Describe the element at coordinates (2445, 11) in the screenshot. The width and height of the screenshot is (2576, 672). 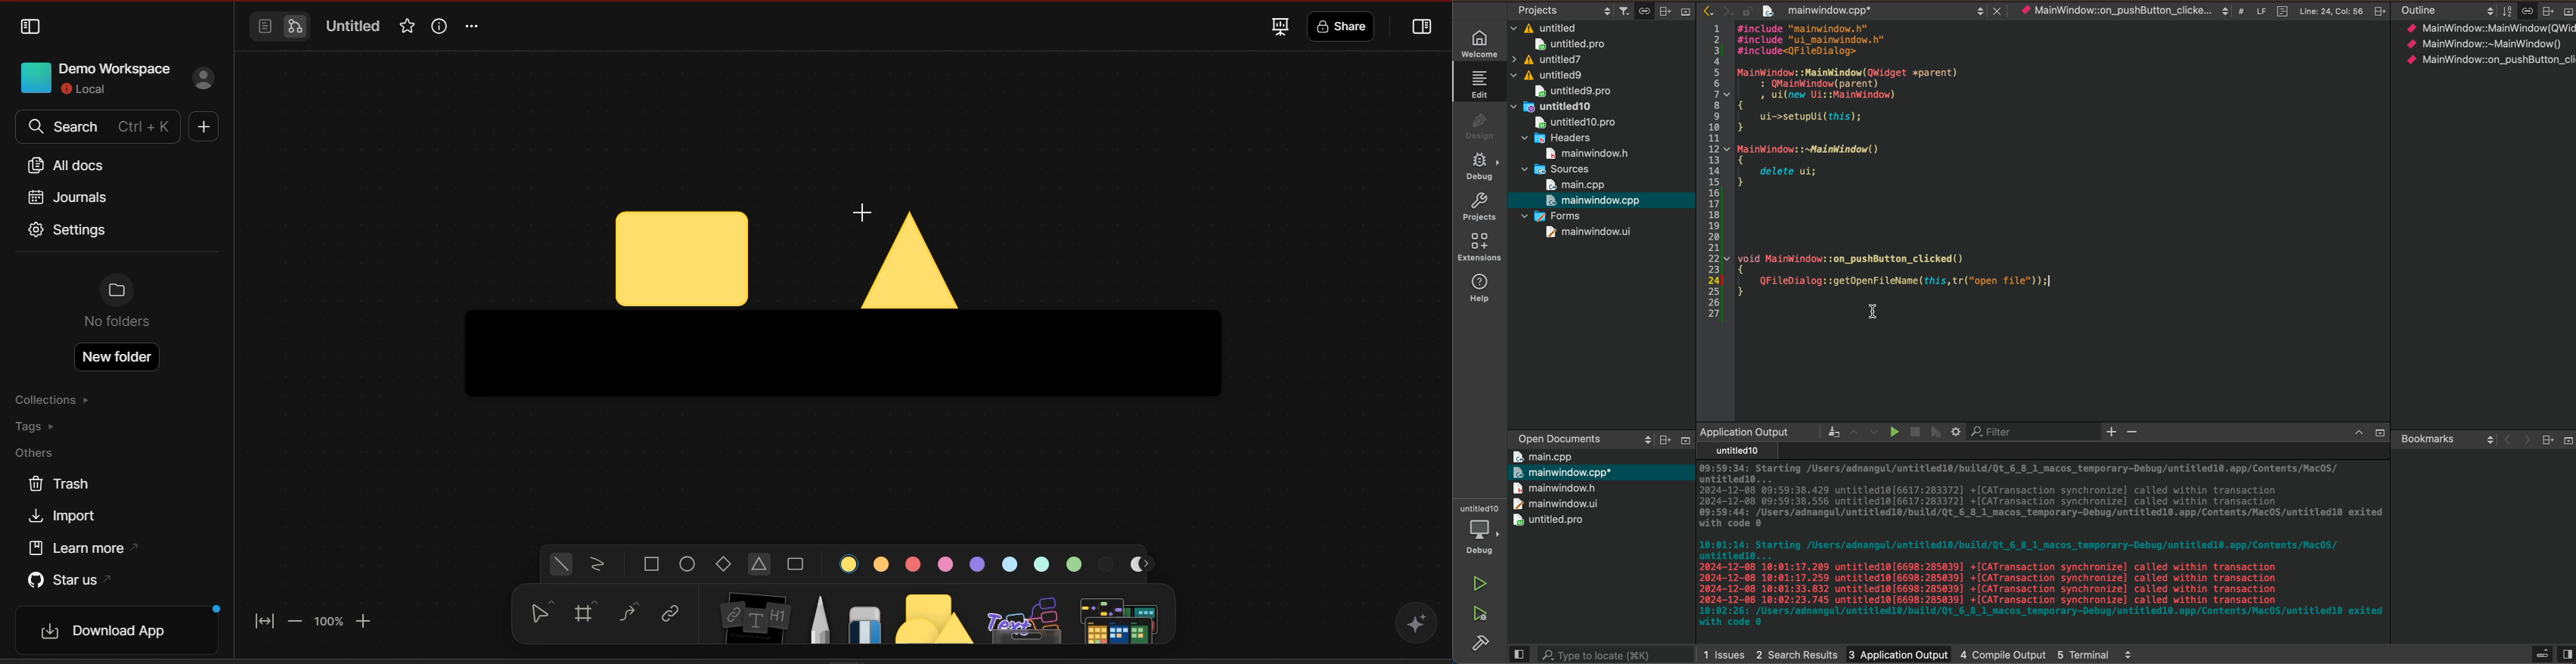
I see `Outline scroll` at that location.